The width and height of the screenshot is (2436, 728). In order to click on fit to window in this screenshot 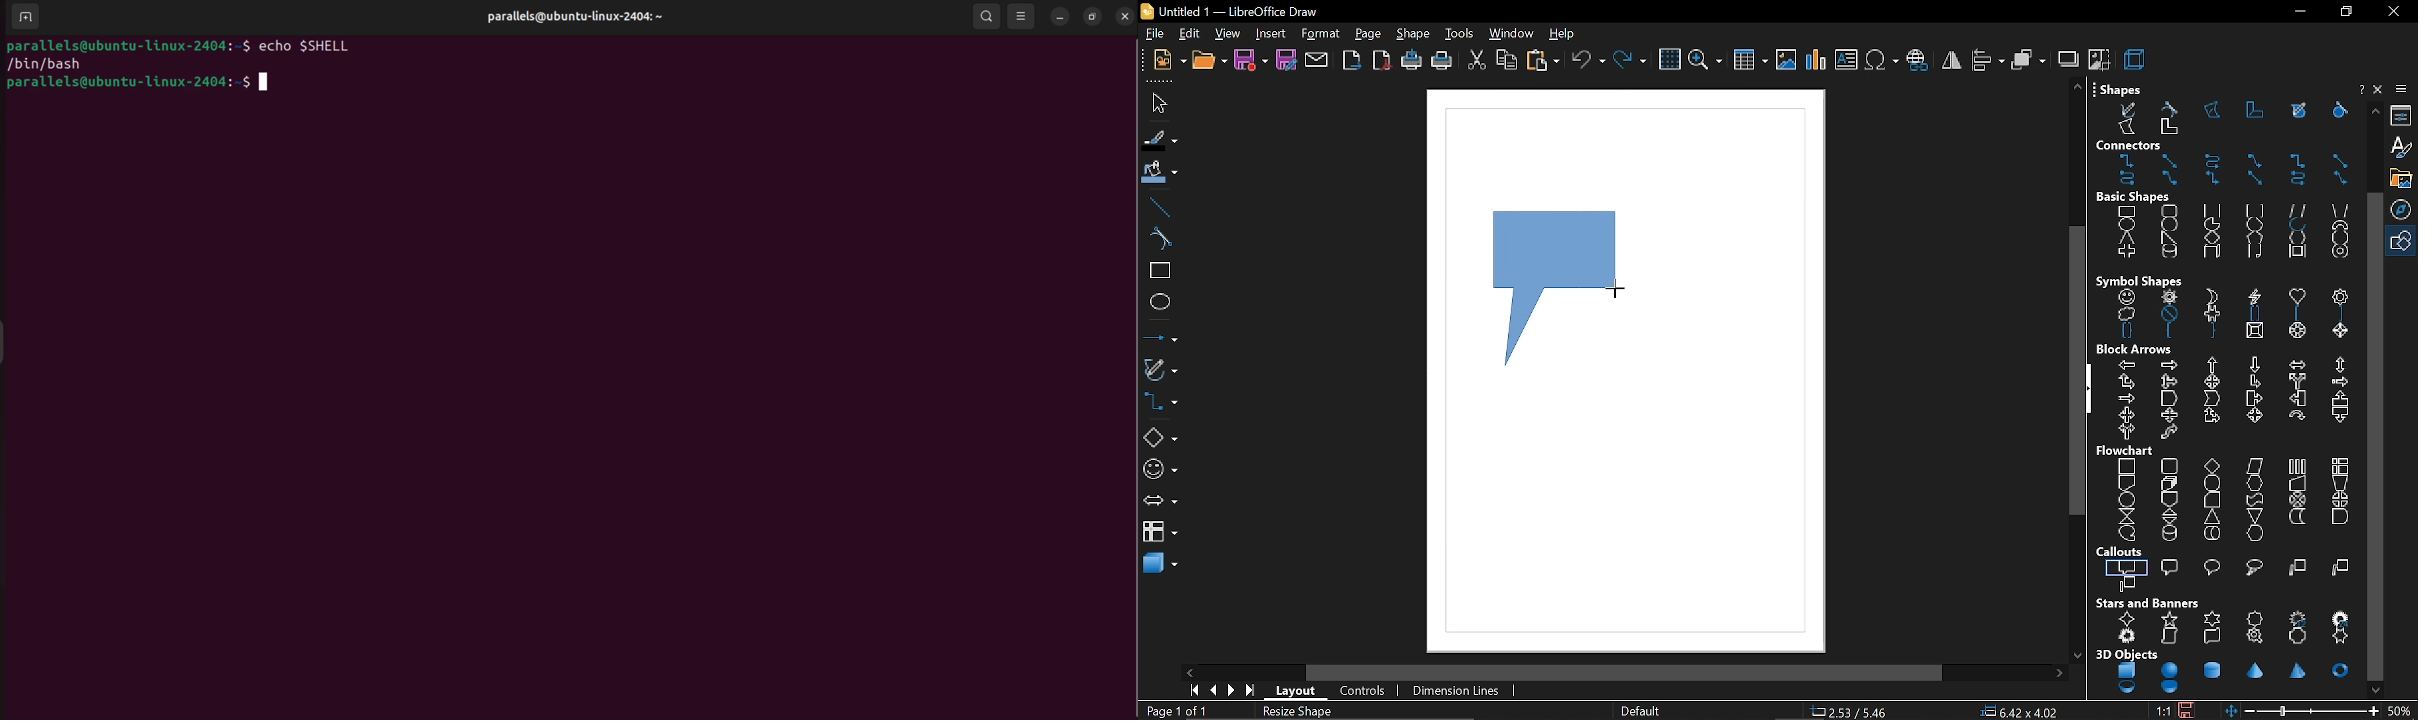, I will do `click(2233, 711)`.